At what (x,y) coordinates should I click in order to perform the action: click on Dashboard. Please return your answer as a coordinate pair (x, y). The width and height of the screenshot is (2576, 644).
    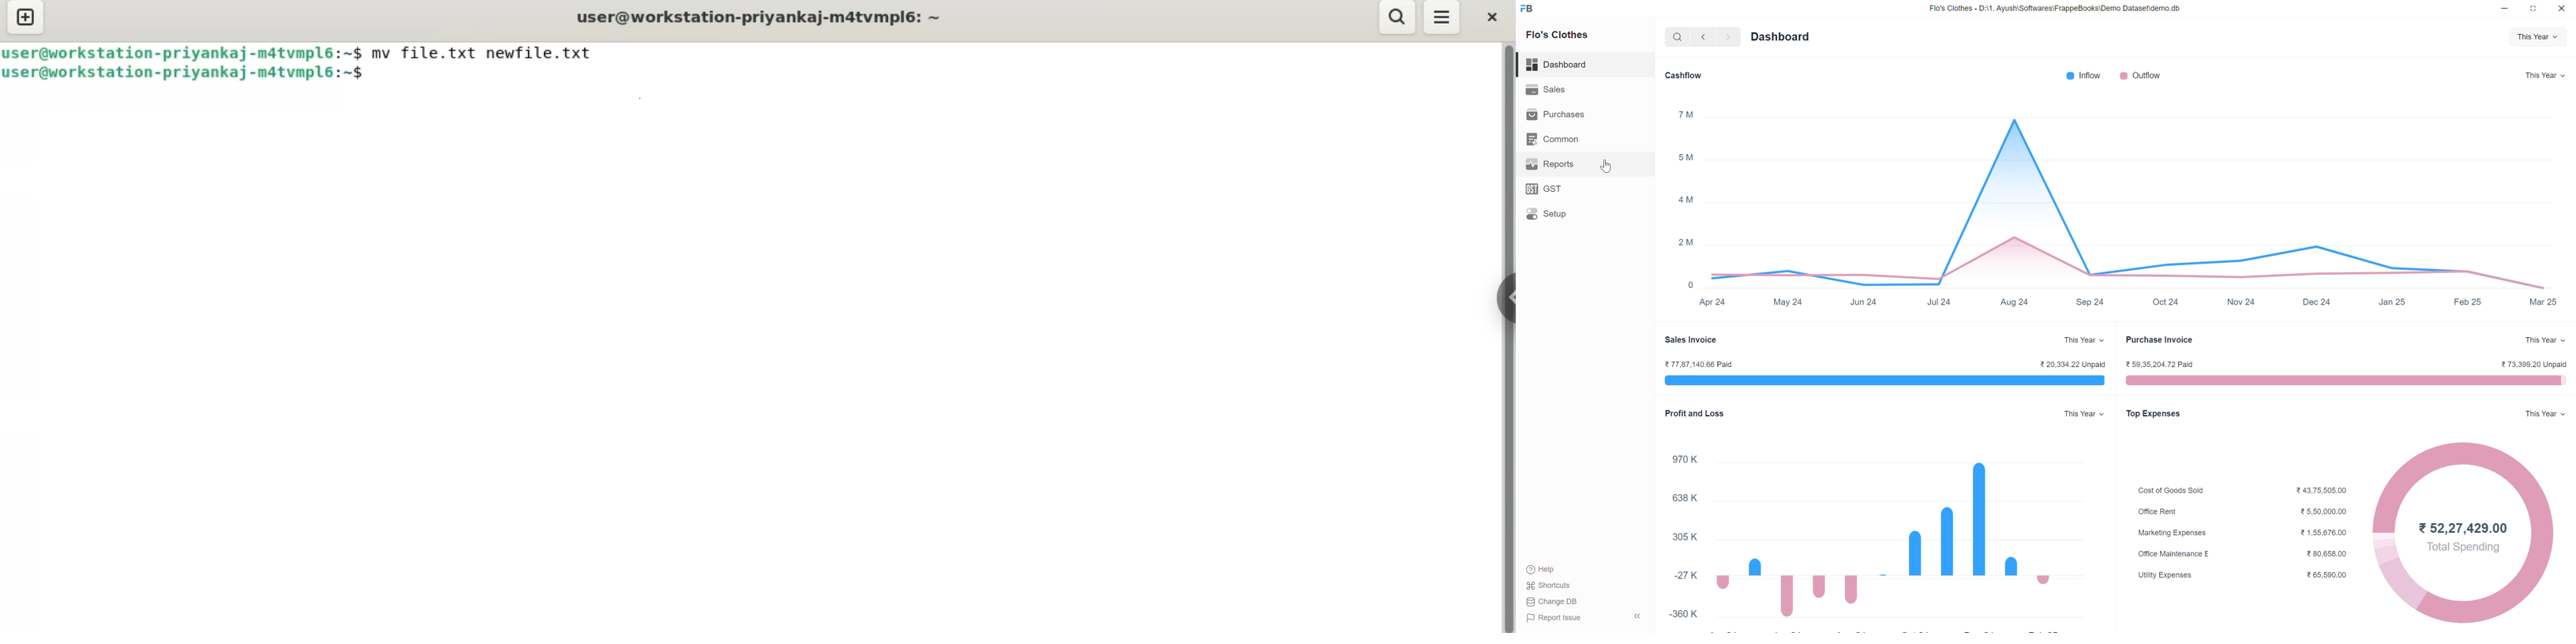
    Looking at the image, I should click on (1560, 64).